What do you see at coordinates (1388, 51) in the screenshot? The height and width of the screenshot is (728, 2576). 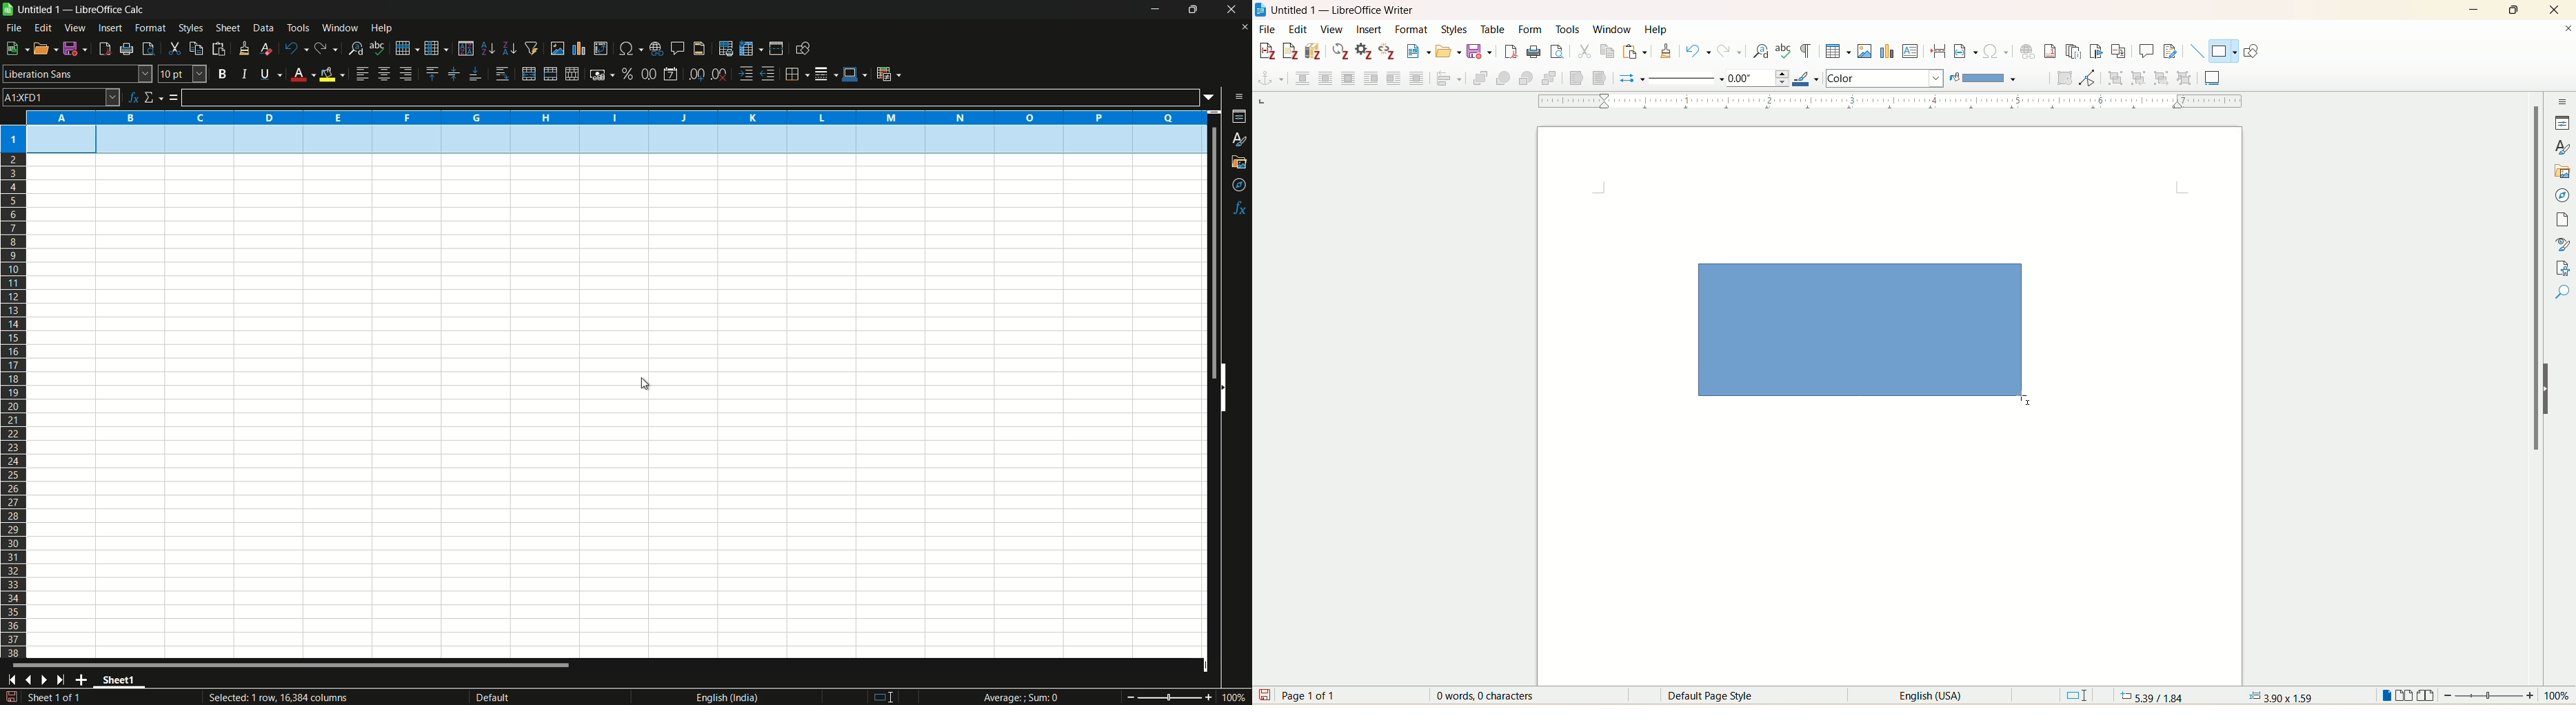 I see `unlink citation` at bounding box center [1388, 51].